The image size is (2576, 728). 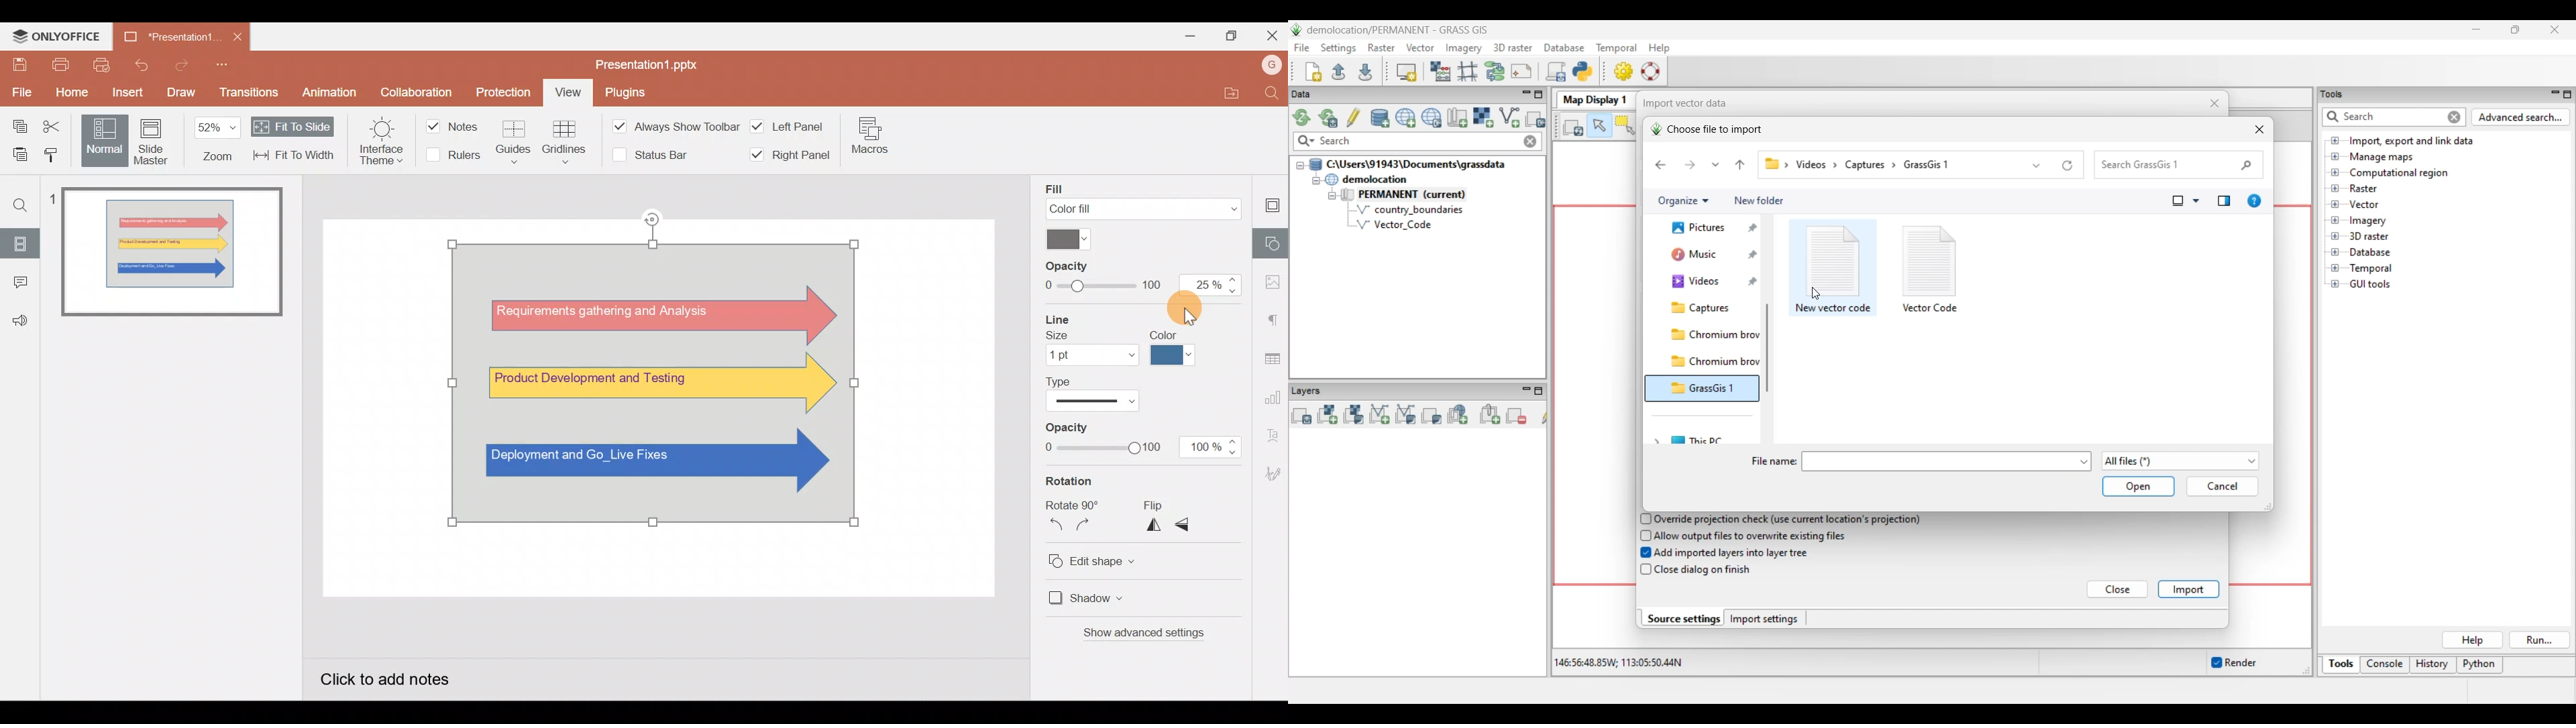 I want to click on Quick print, so click(x=101, y=65).